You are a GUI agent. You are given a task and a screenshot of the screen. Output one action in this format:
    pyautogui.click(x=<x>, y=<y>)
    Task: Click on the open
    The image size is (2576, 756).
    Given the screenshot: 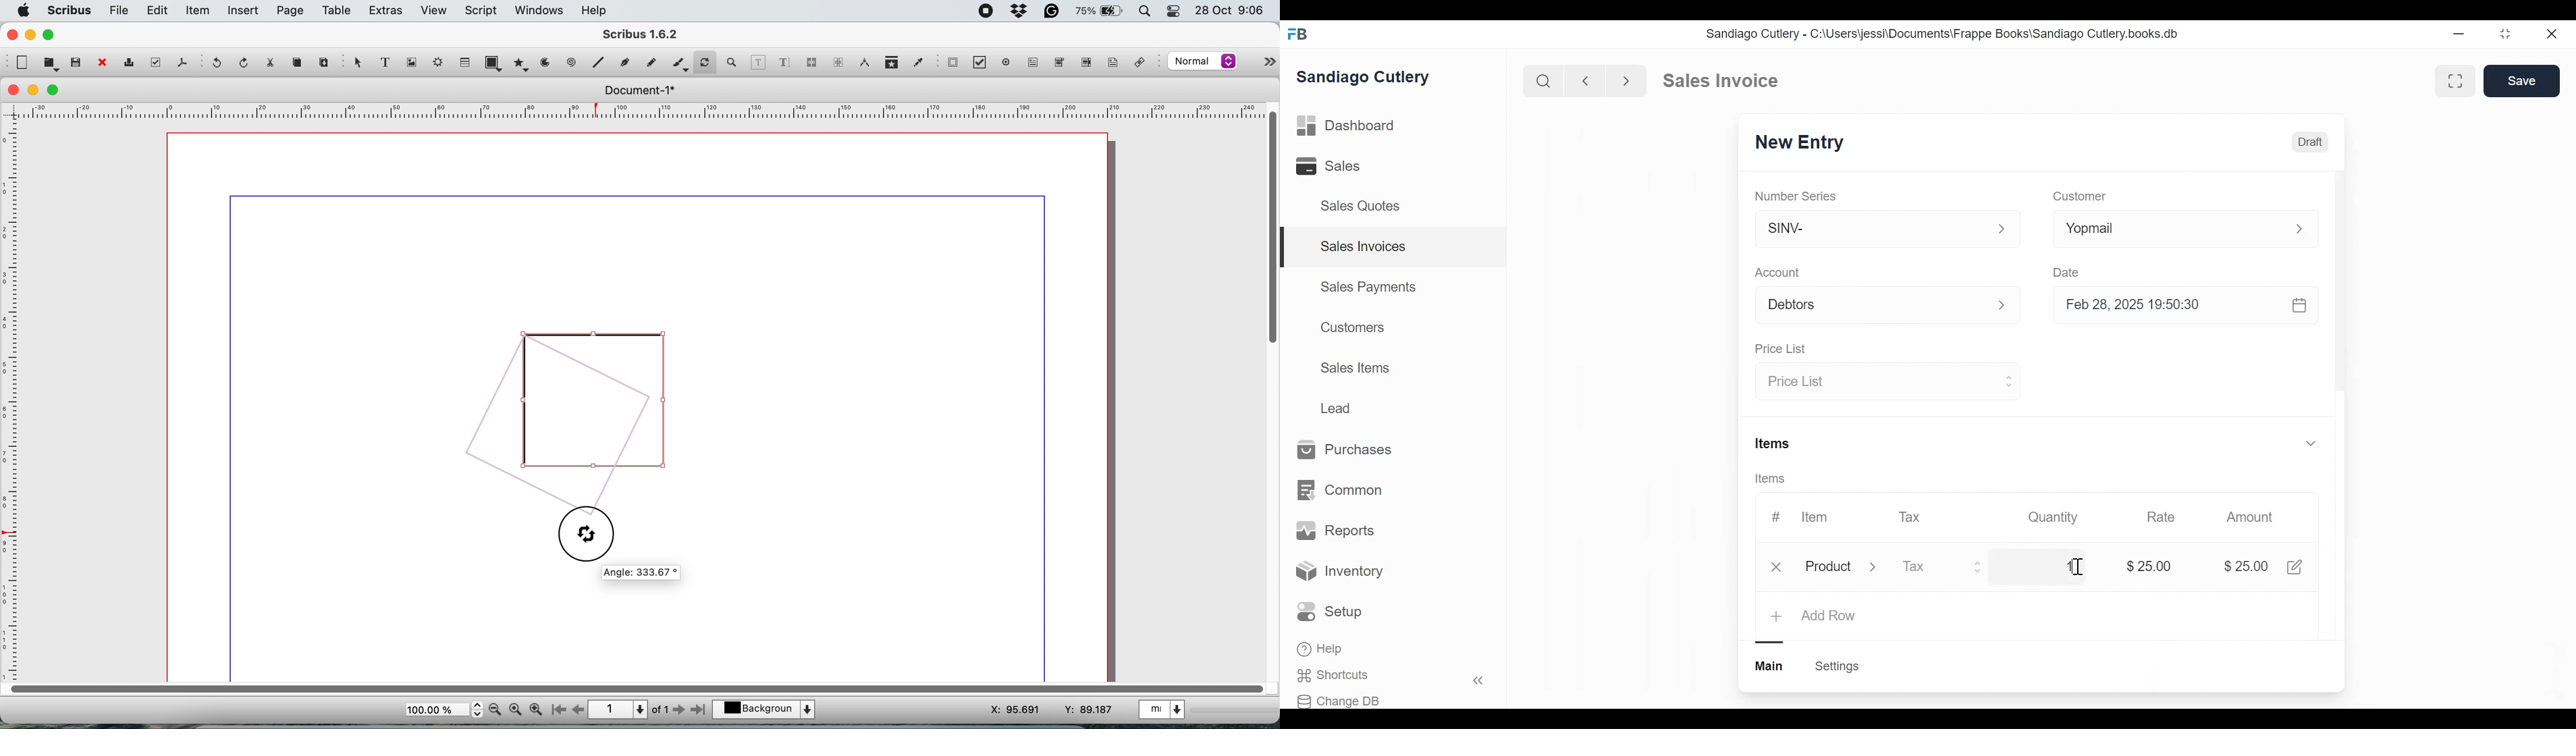 What is the action you would take?
    pyautogui.click(x=49, y=64)
    